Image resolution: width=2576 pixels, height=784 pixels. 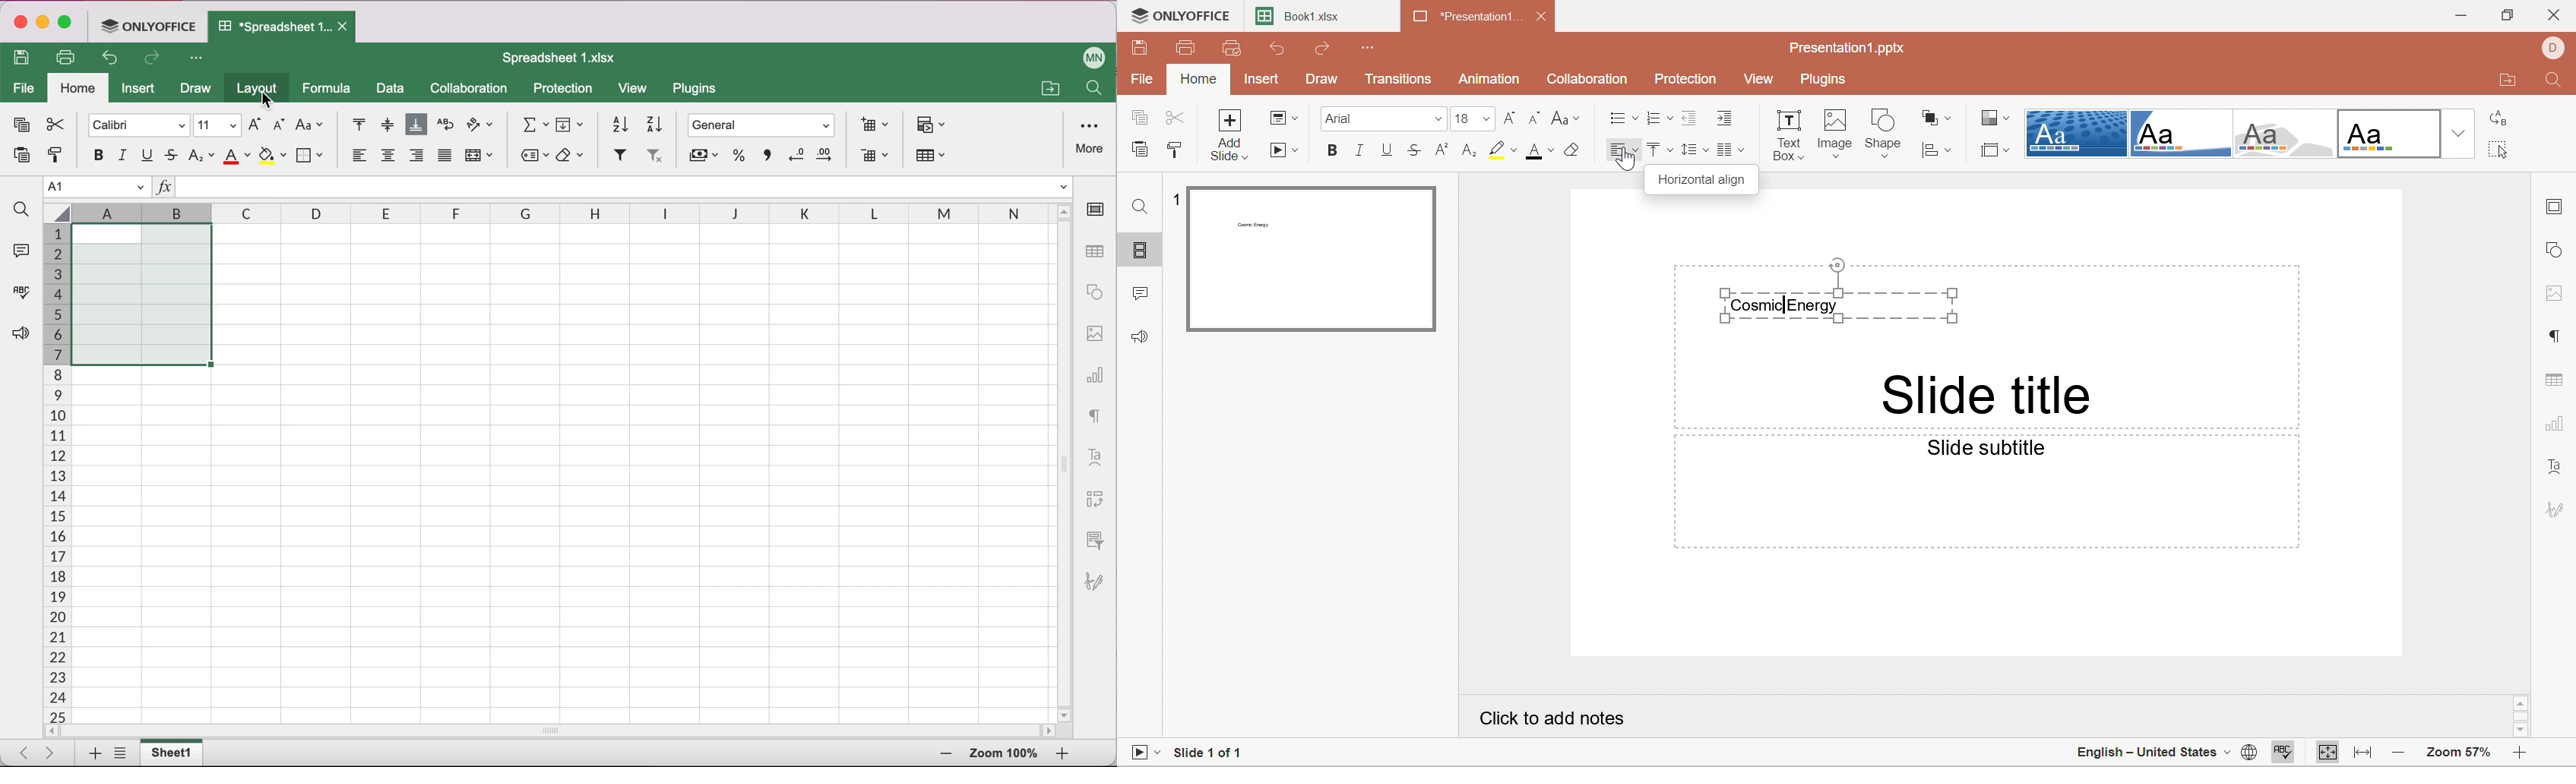 I want to click on Start slideshow, so click(x=1145, y=750).